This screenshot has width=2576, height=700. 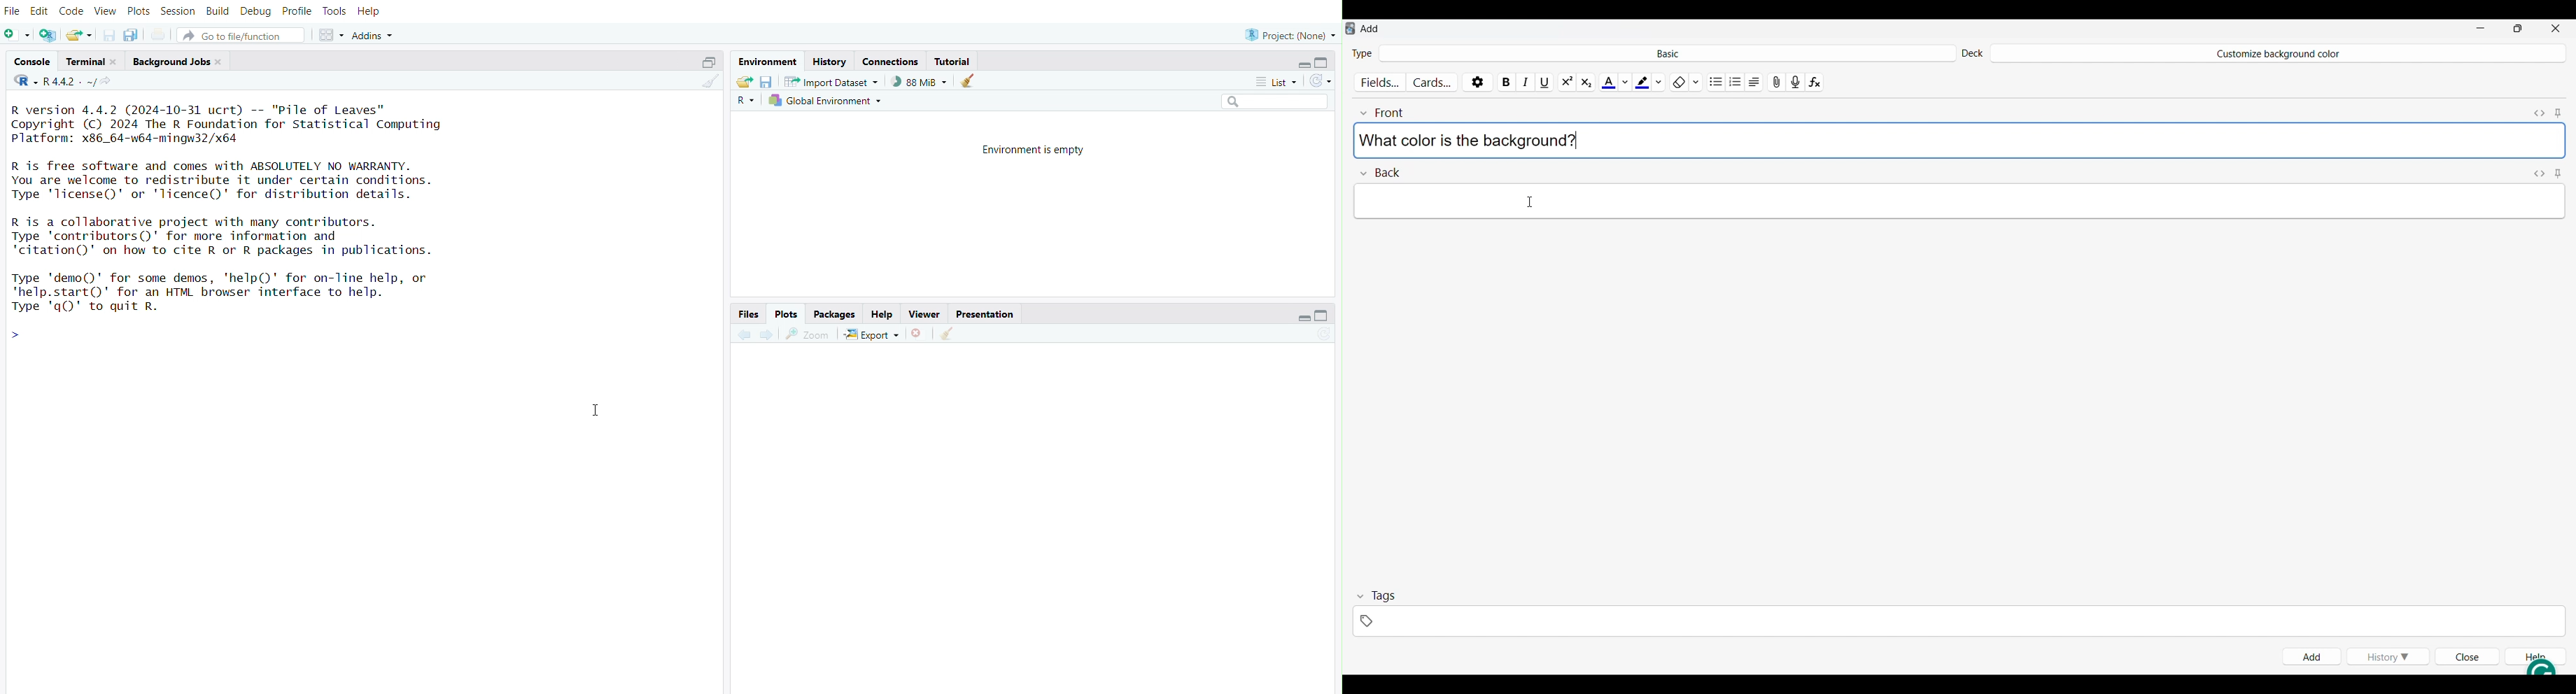 I want to click on , so click(x=2312, y=657).